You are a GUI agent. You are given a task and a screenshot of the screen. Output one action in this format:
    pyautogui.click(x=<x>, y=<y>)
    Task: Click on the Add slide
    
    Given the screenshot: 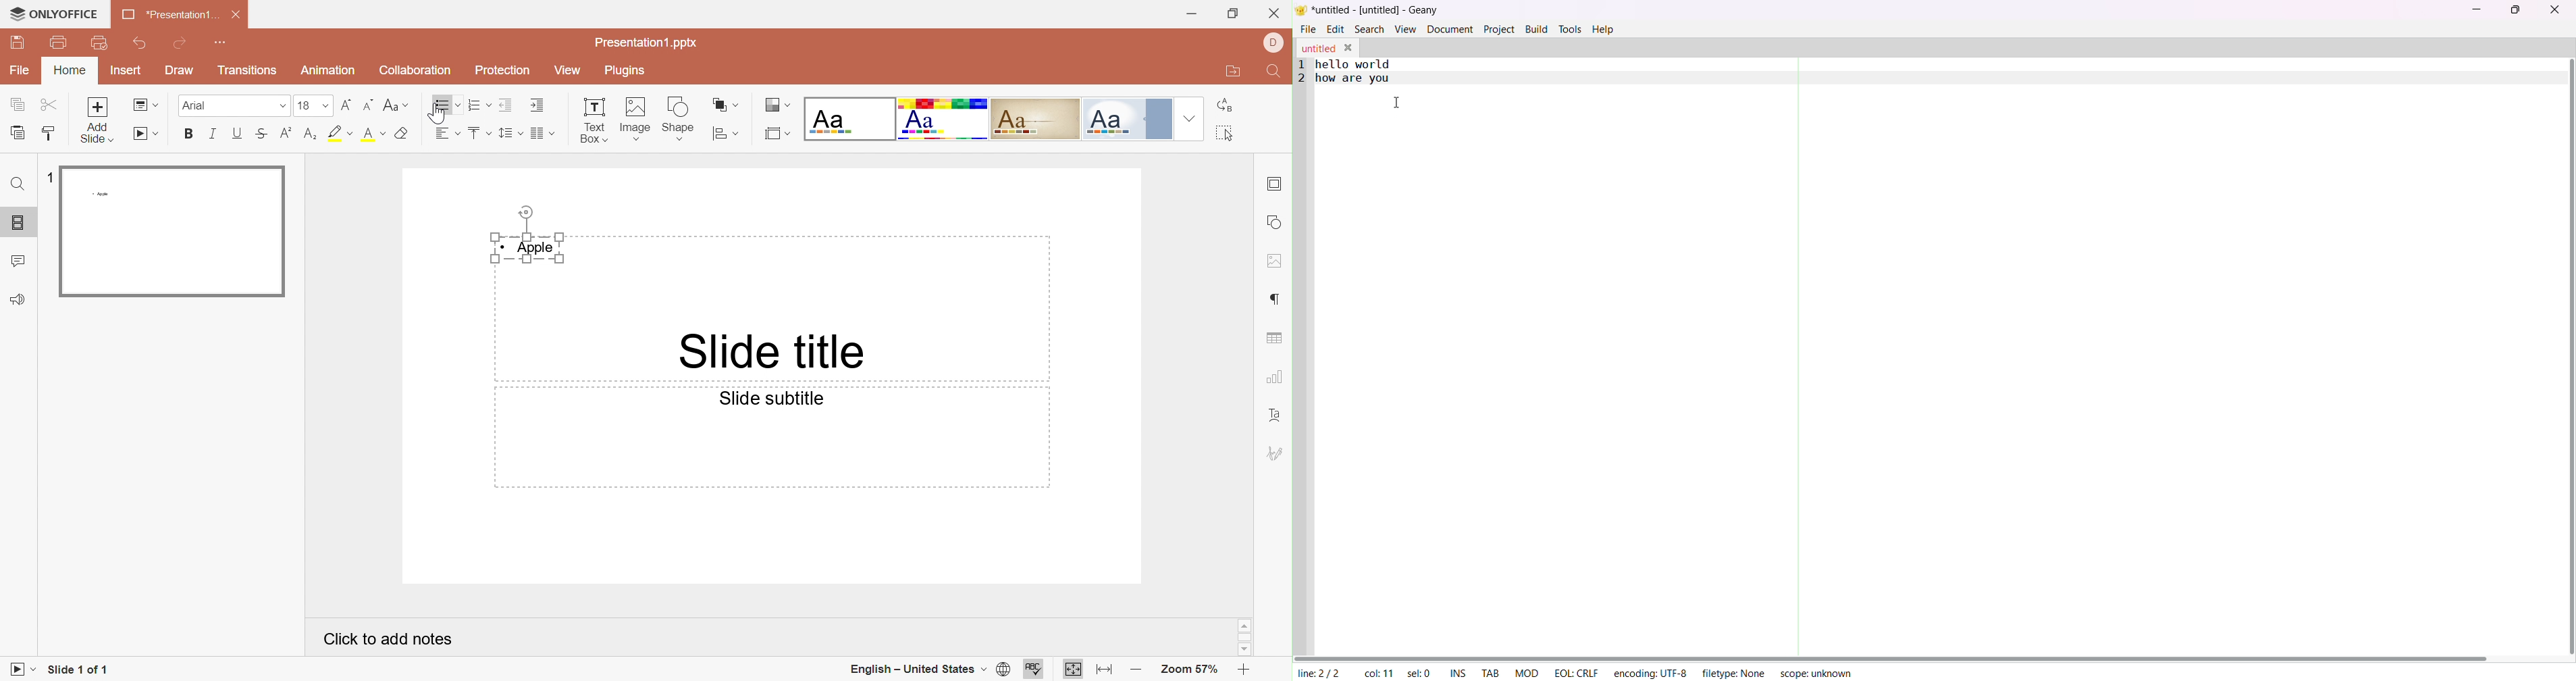 What is the action you would take?
    pyautogui.click(x=98, y=120)
    